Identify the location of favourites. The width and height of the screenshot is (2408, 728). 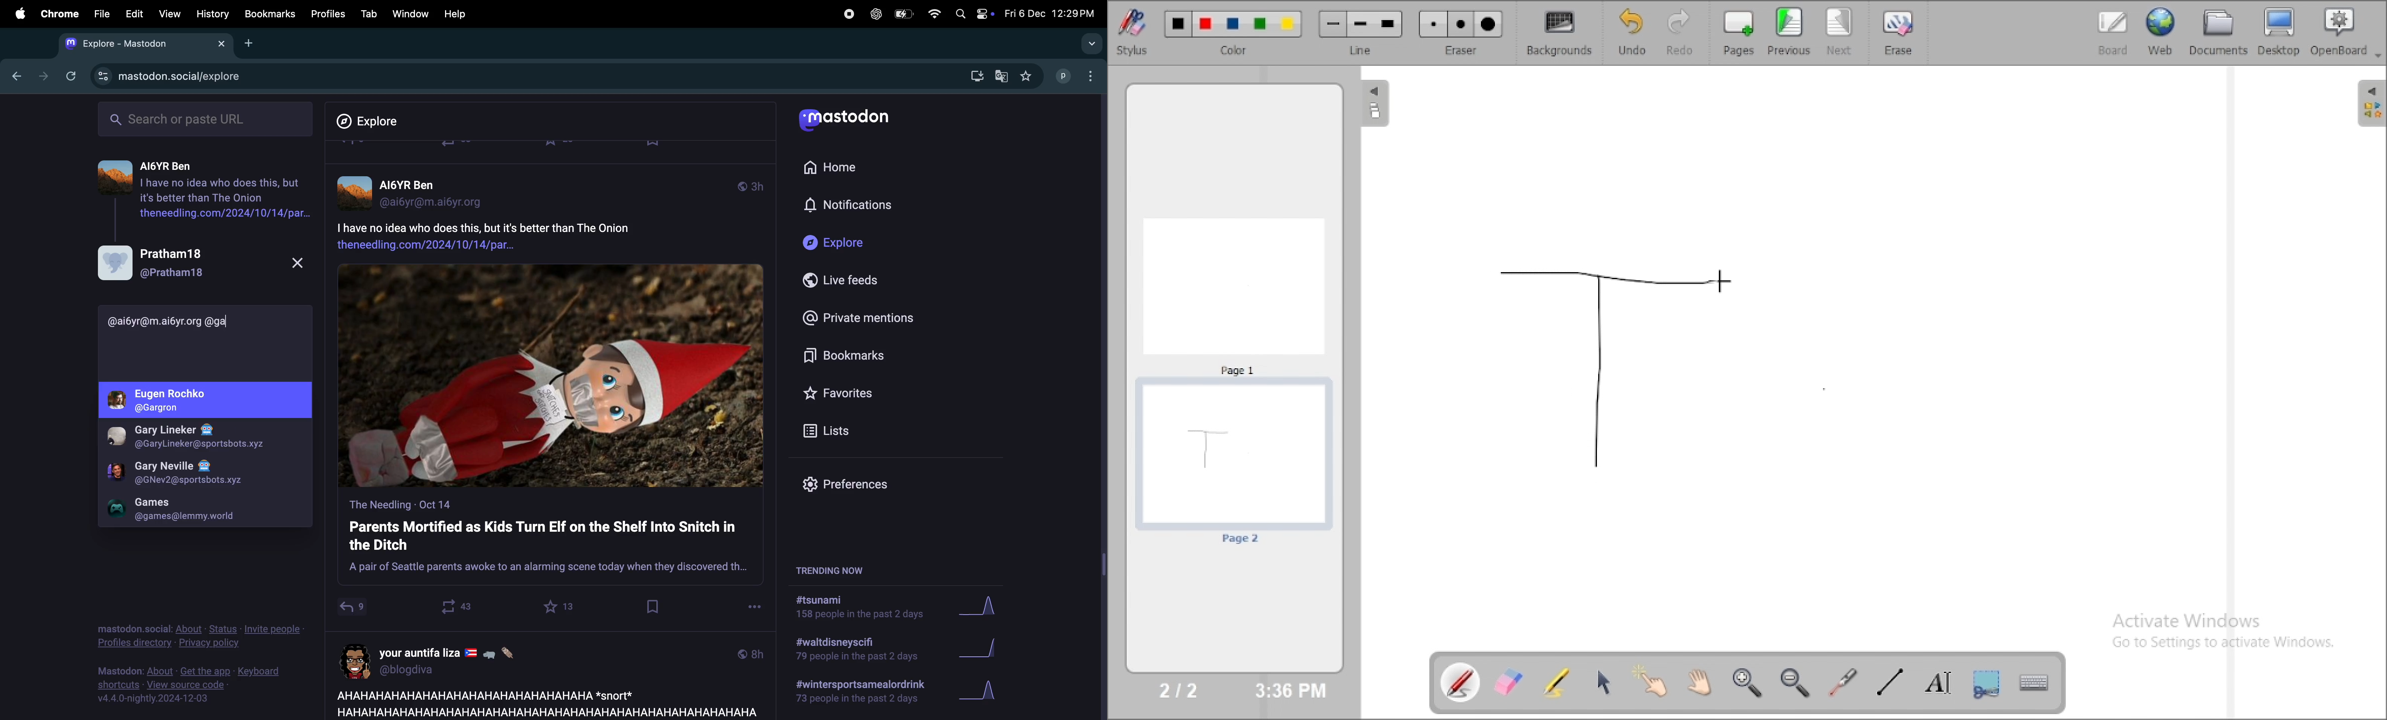
(1026, 76).